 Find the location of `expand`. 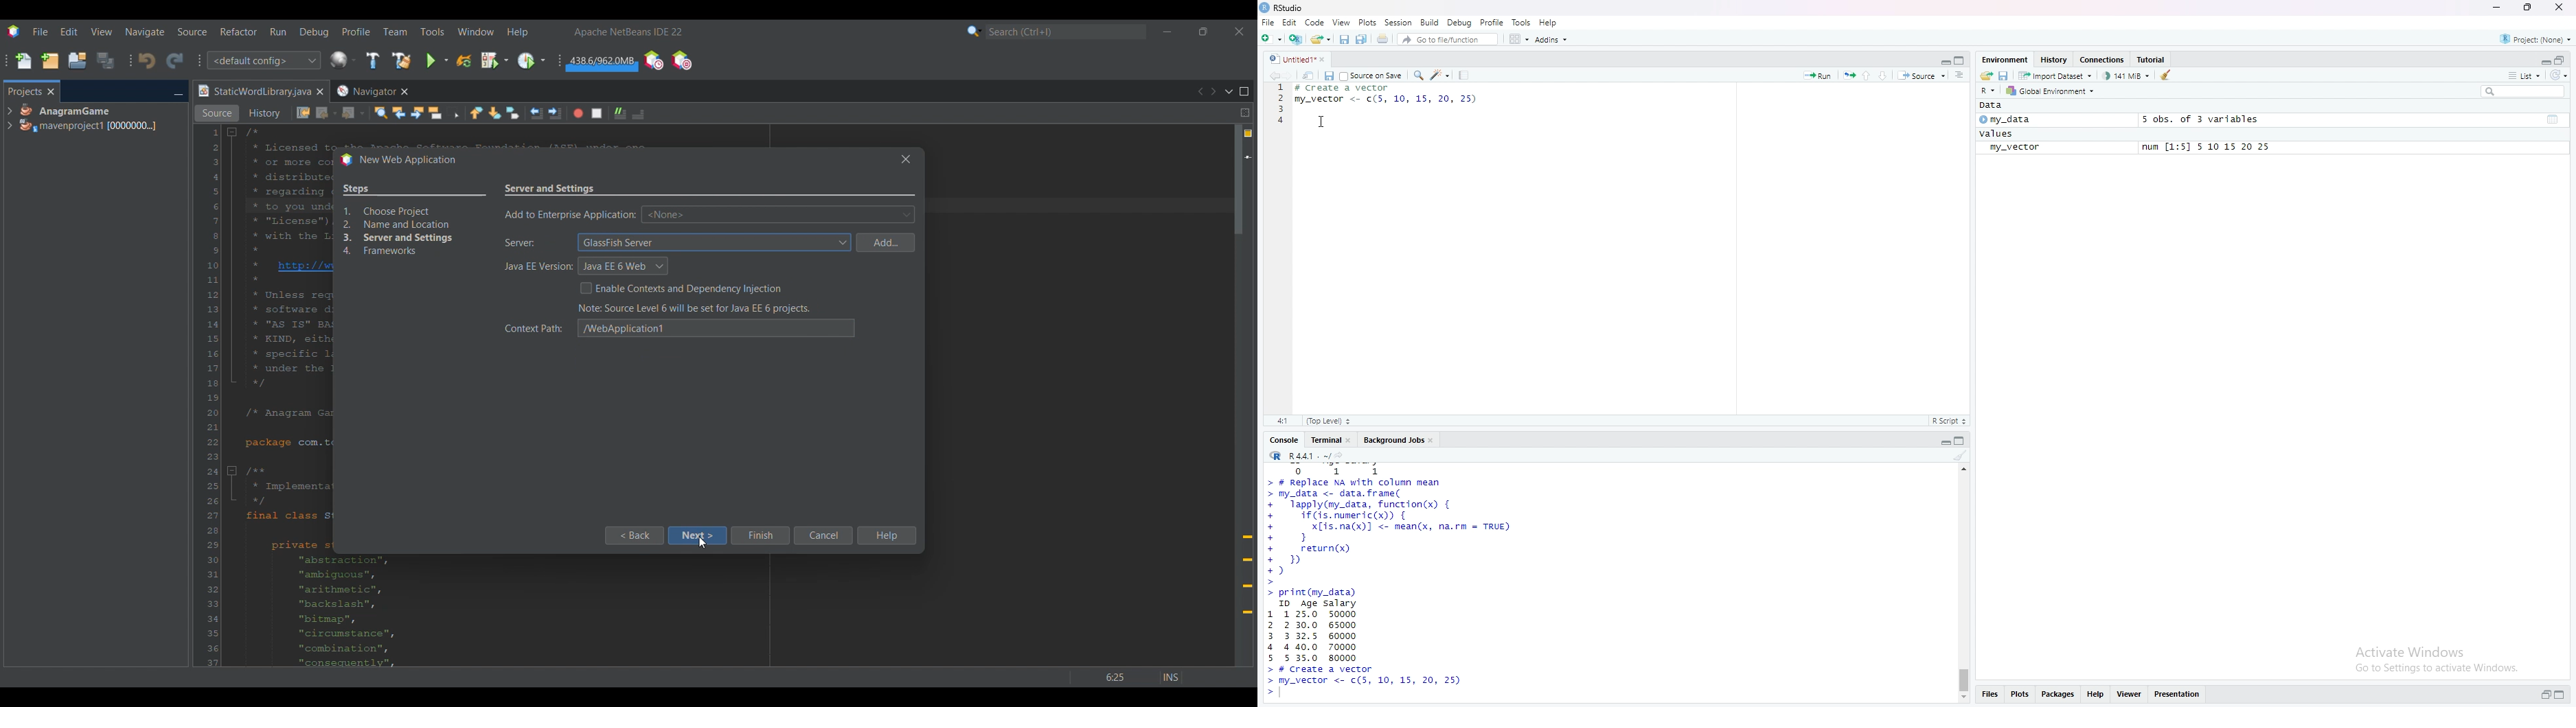

expand is located at coordinates (2544, 695).